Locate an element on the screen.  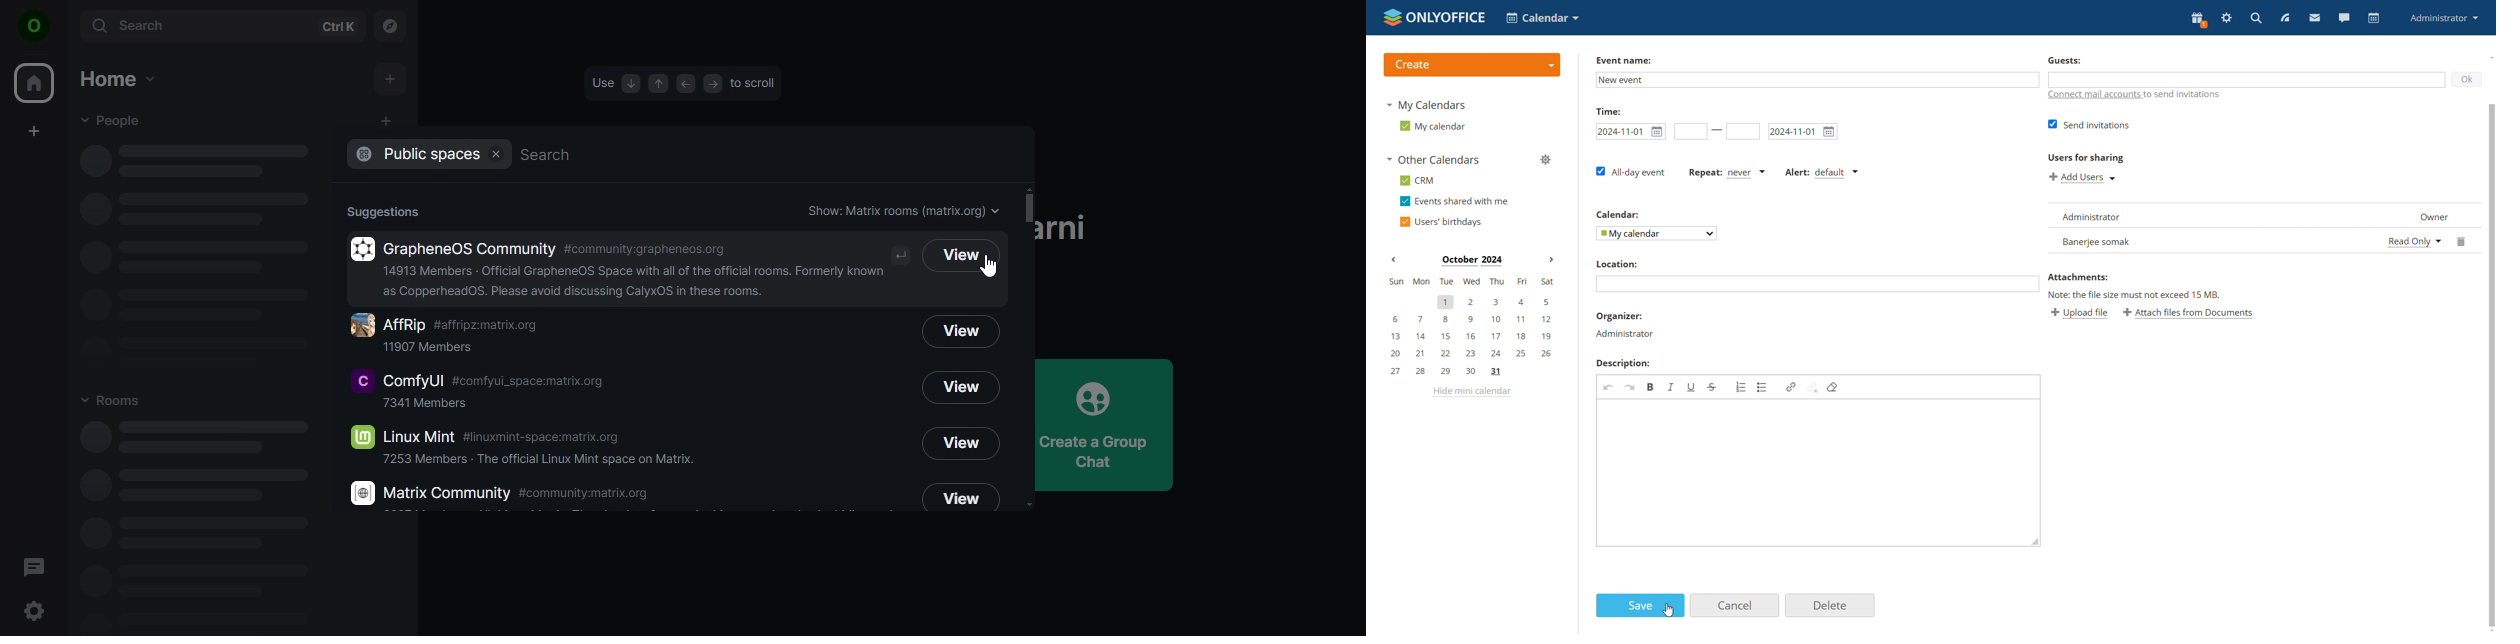
comfyui is located at coordinates (483, 390).